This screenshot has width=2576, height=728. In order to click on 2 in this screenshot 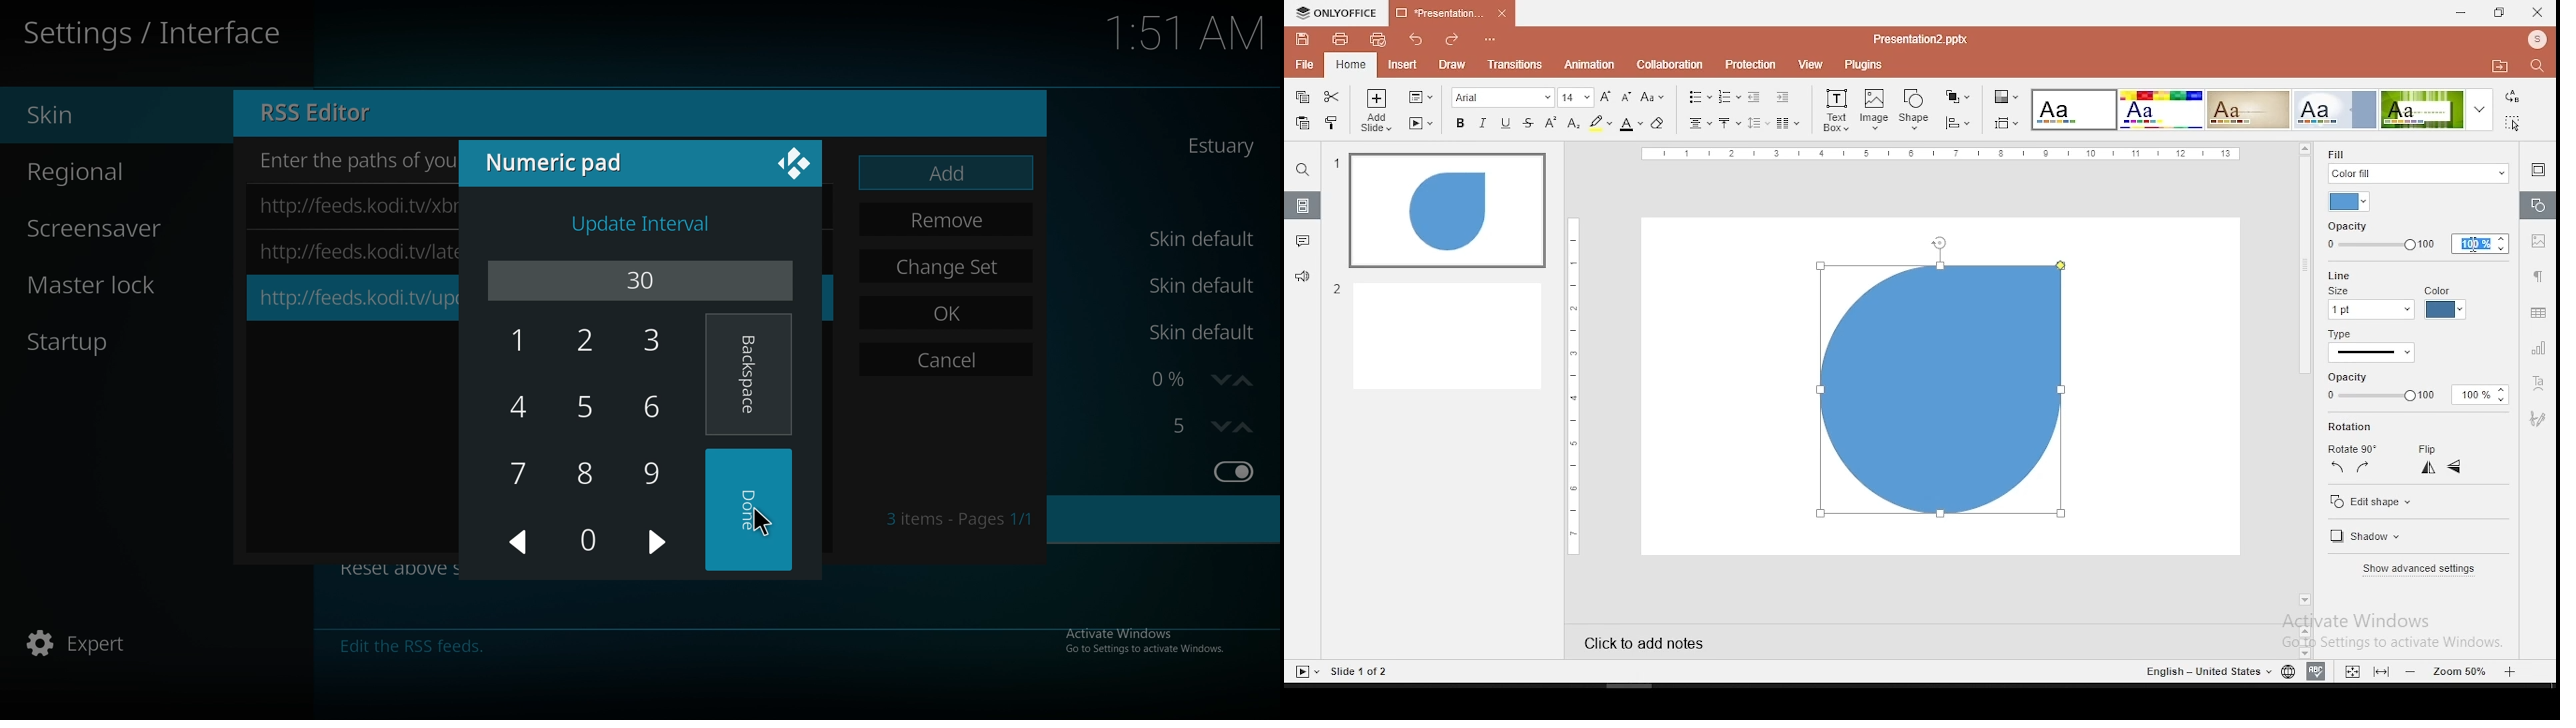, I will do `click(581, 341)`.